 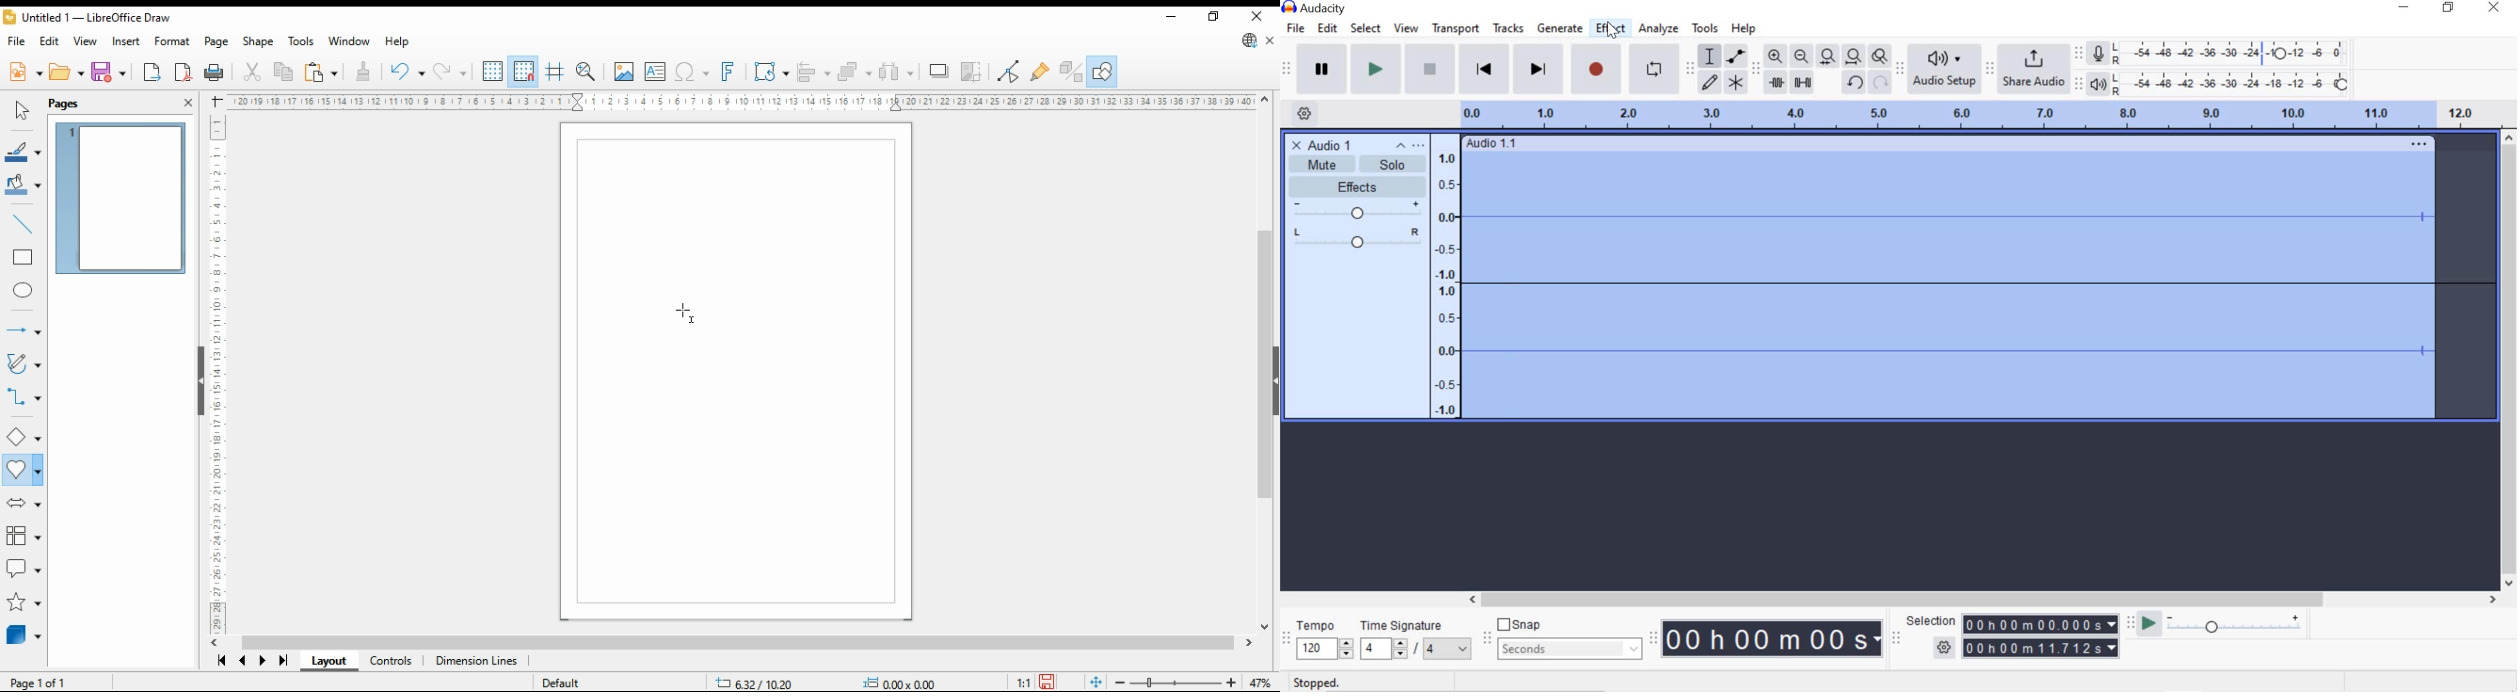 I want to click on edit, so click(x=1327, y=28).